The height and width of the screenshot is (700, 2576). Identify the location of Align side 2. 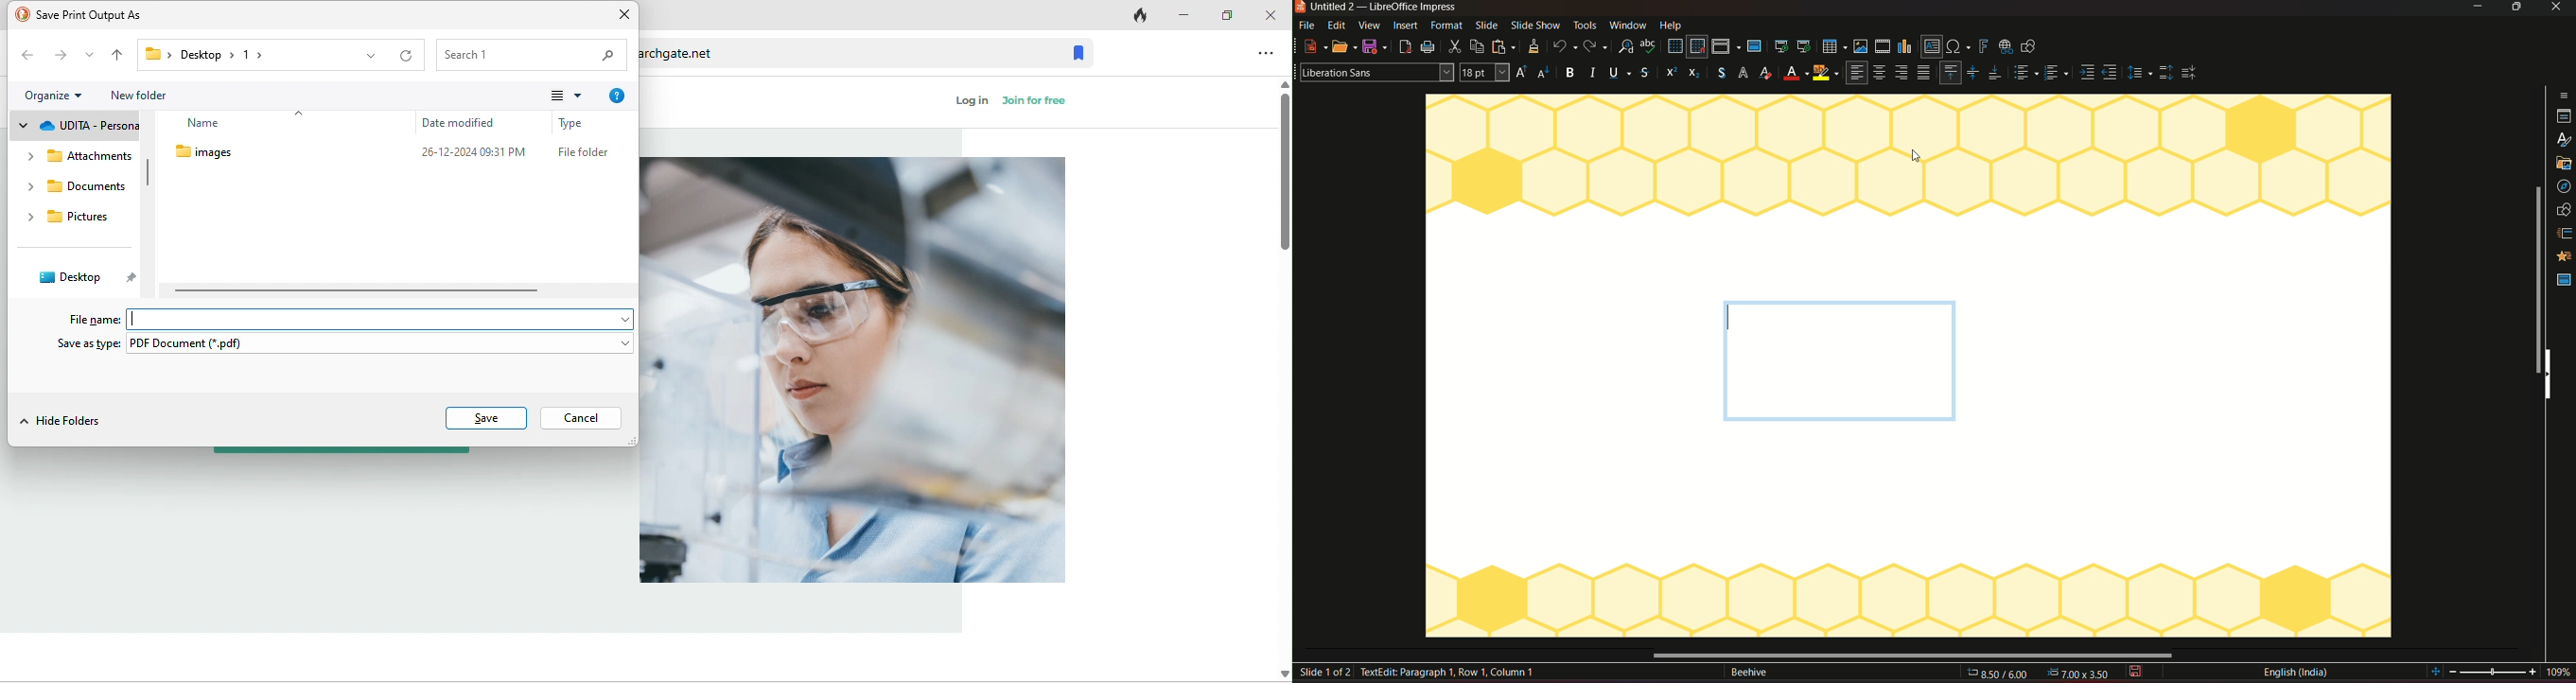
(2111, 74).